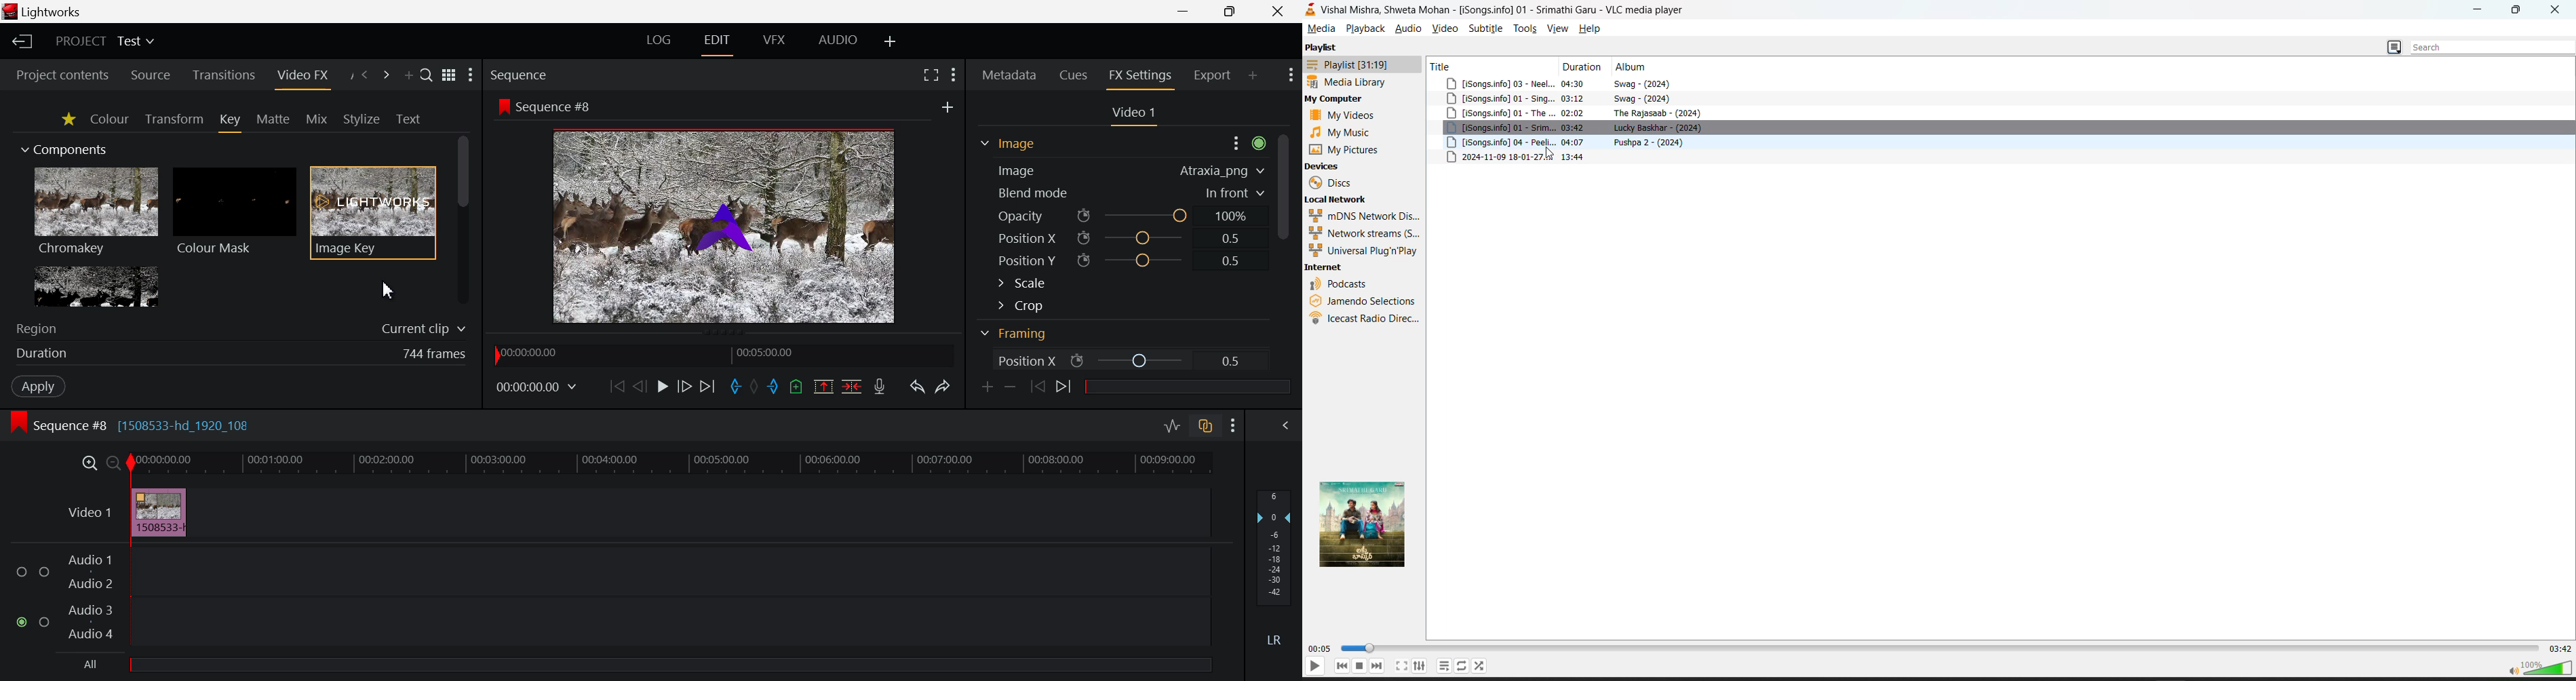 The image size is (2576, 700). Describe the element at coordinates (882, 388) in the screenshot. I see `Record Voiceover` at that location.